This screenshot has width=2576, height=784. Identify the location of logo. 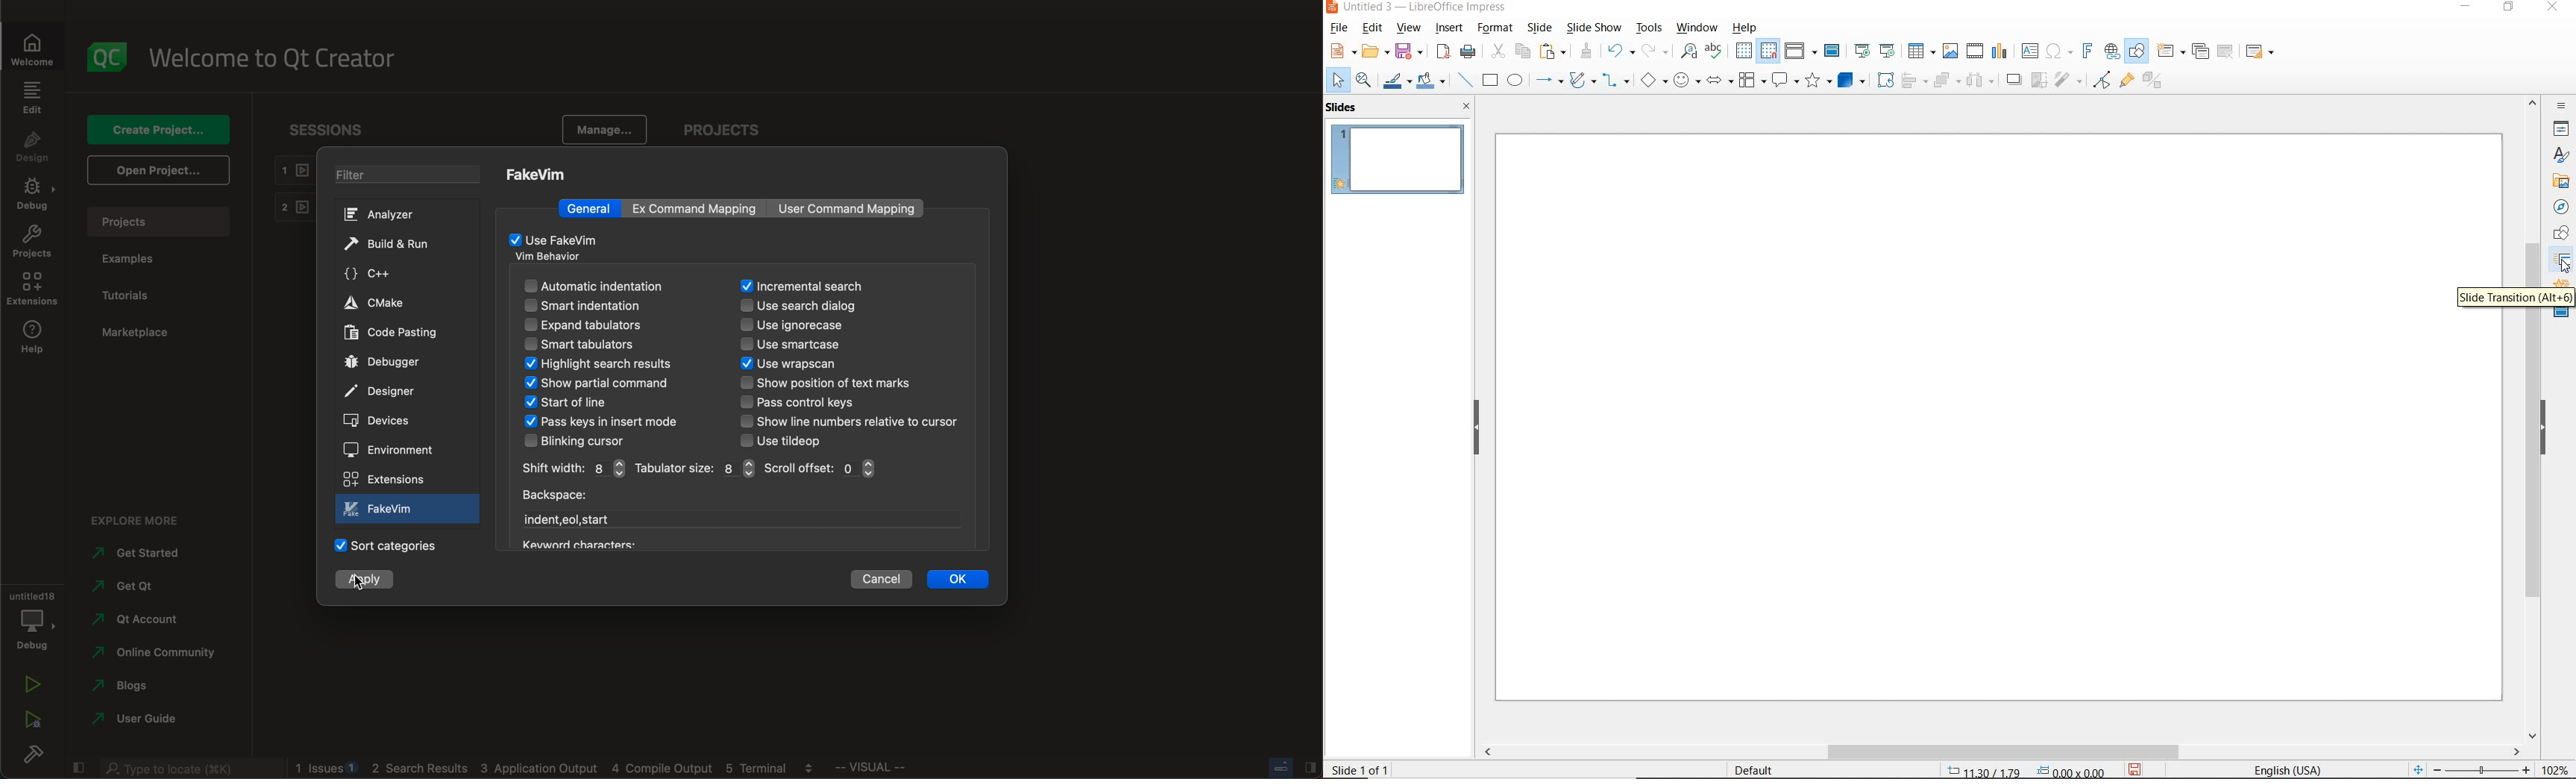
(104, 57).